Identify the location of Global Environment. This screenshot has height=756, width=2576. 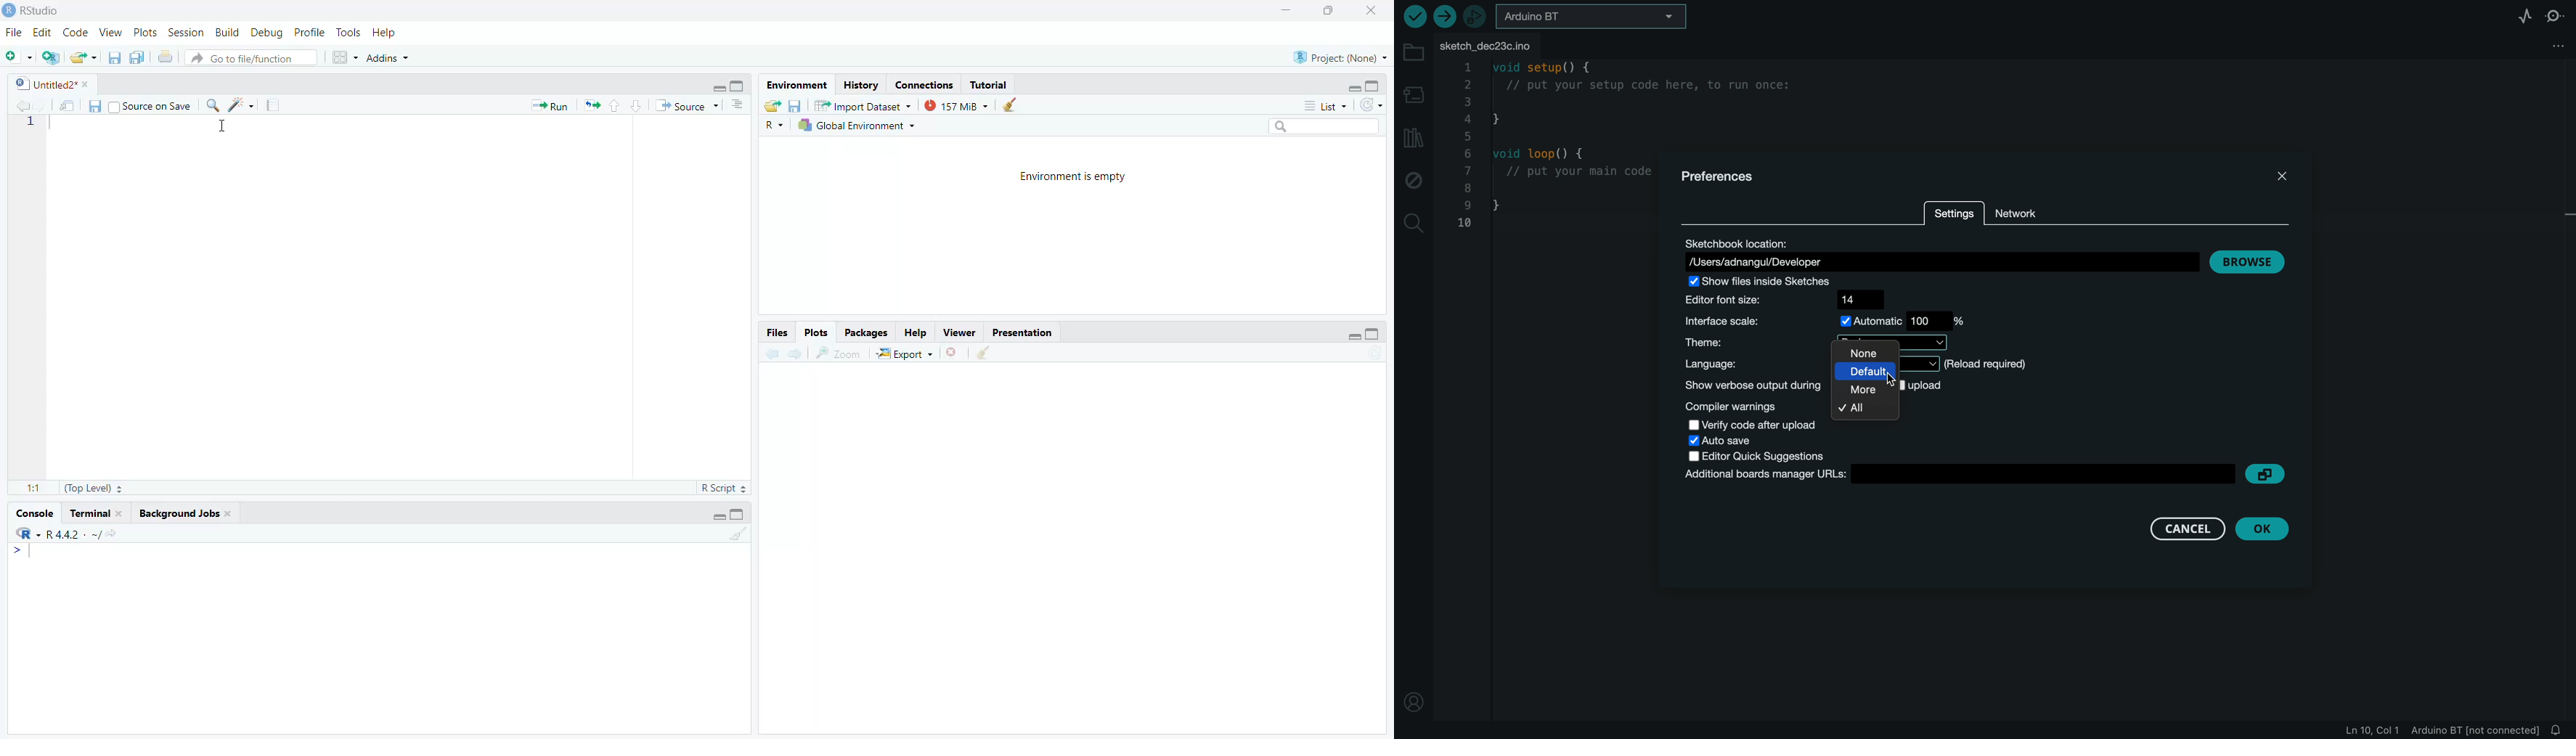
(857, 125).